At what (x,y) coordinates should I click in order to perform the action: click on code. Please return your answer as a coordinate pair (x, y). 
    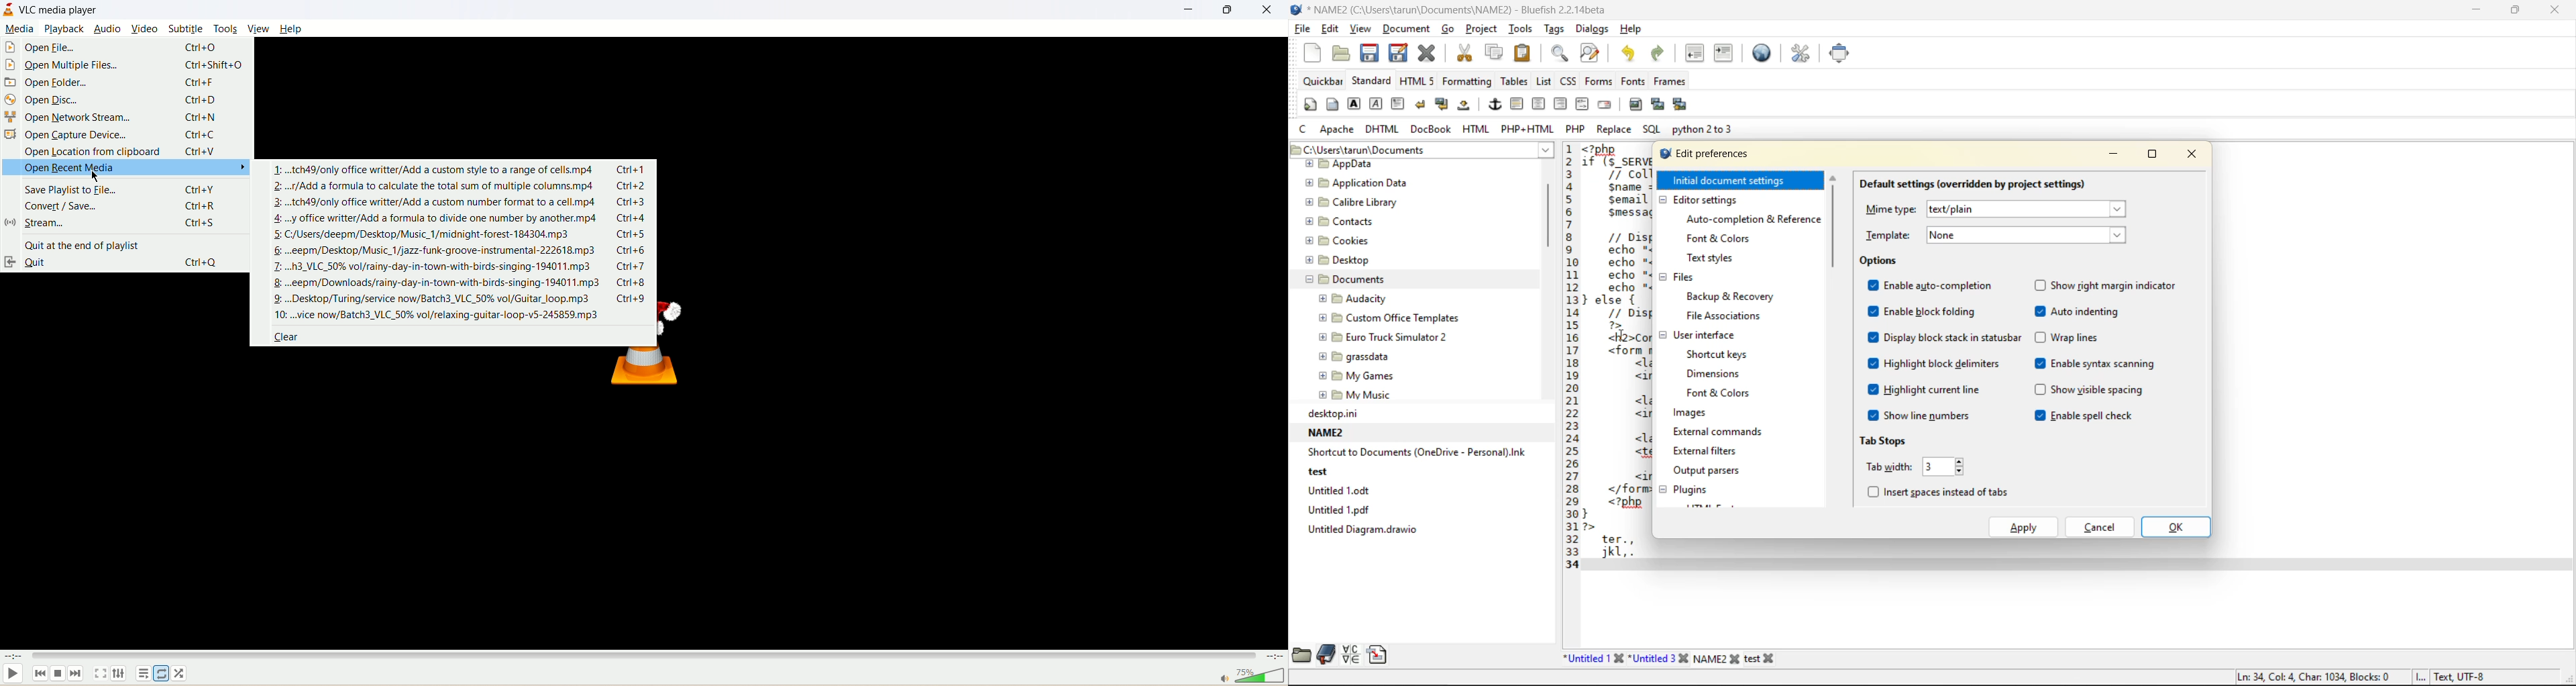
    Looking at the image, I should click on (1613, 352).